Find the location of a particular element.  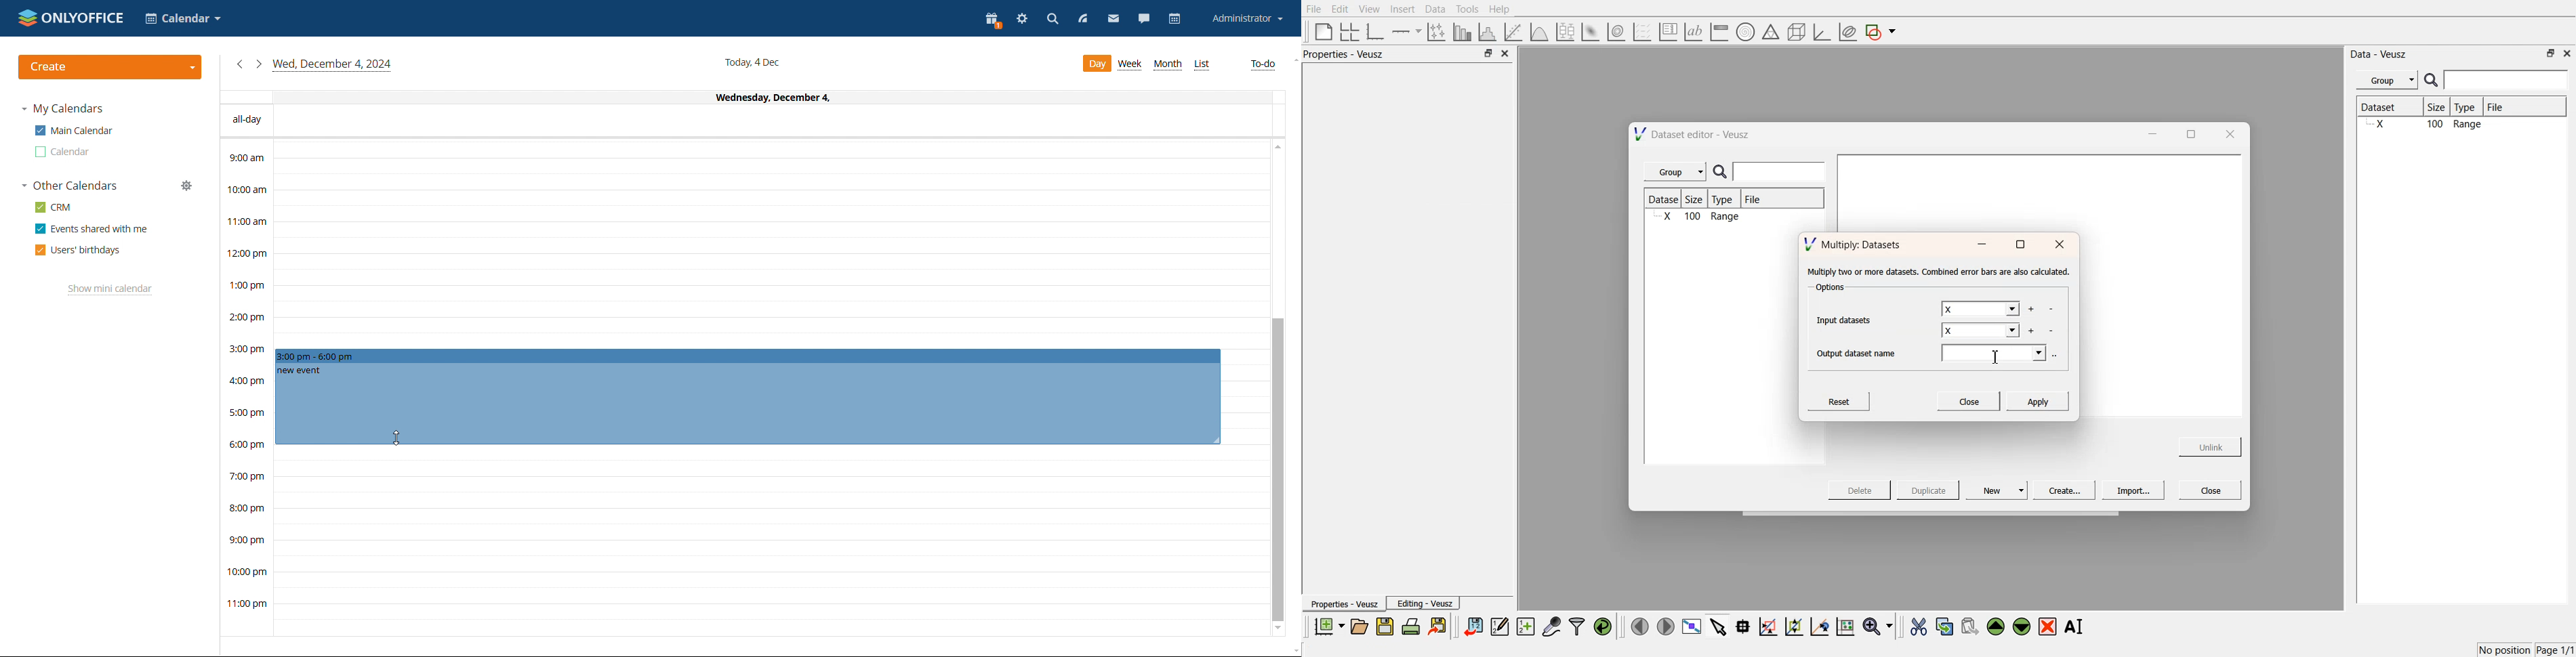

Data - Veusz is located at coordinates (2380, 54).